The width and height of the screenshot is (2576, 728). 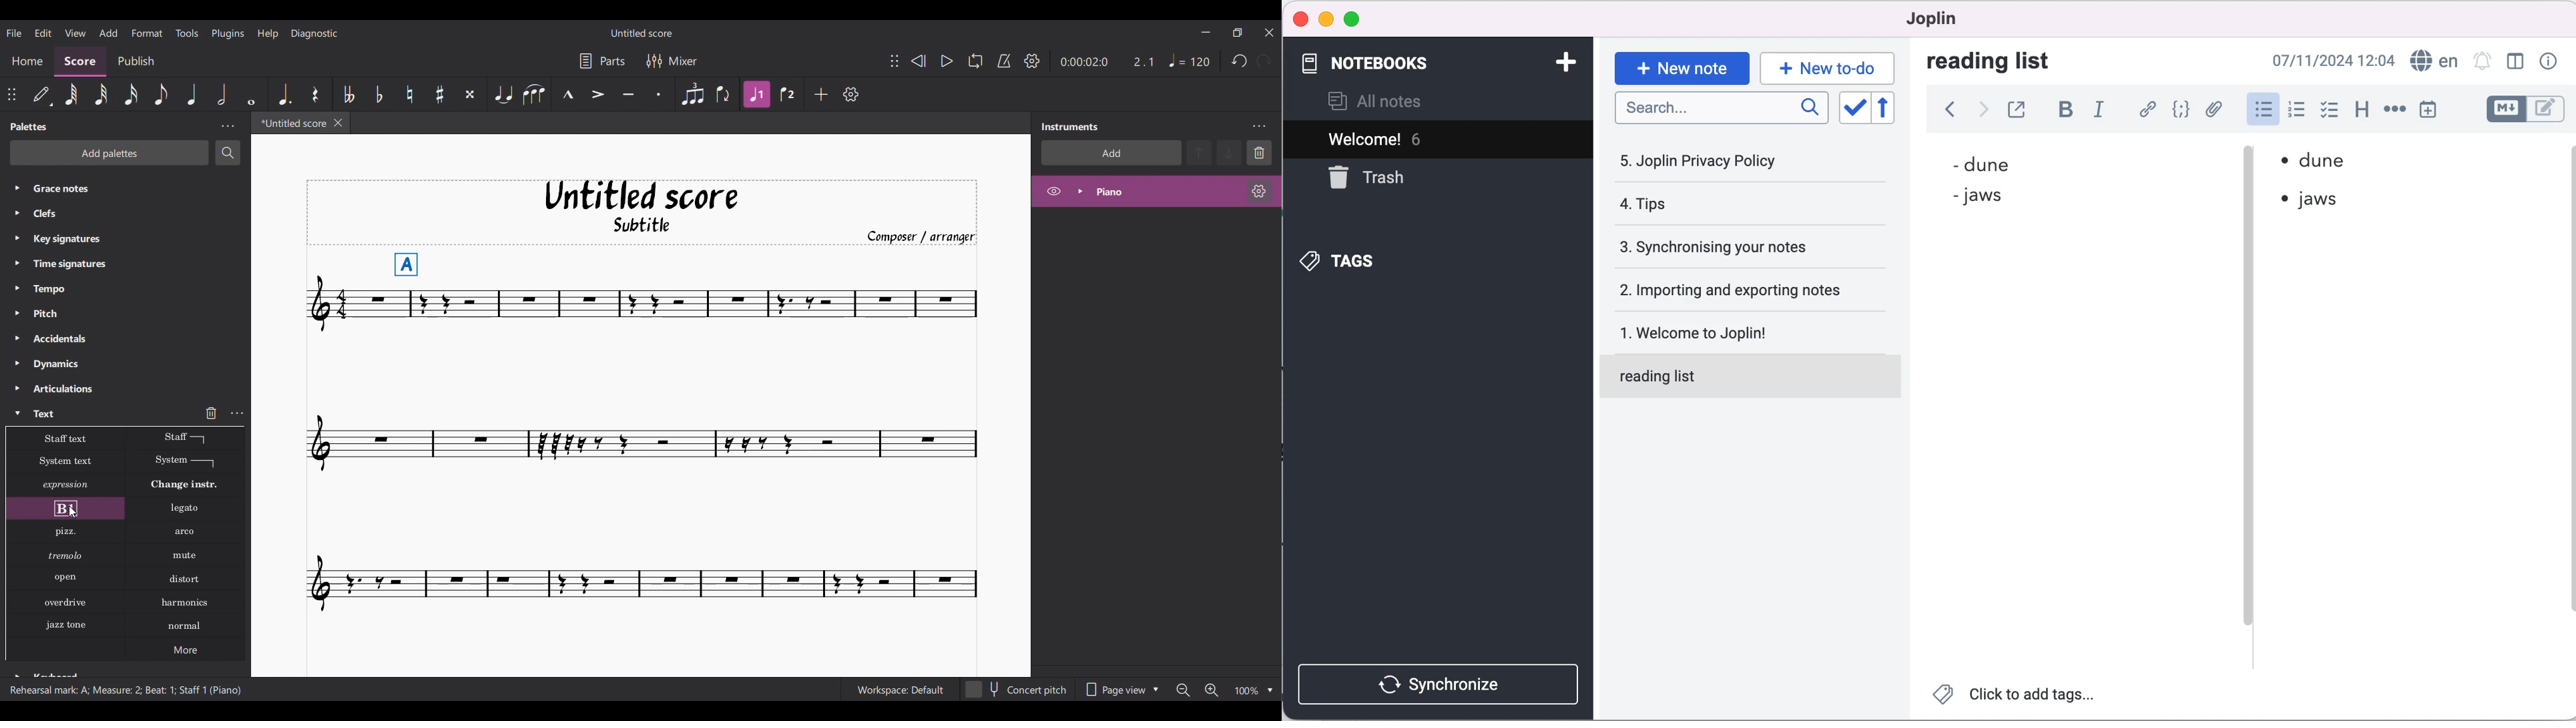 I want to click on Half note, so click(x=222, y=94).